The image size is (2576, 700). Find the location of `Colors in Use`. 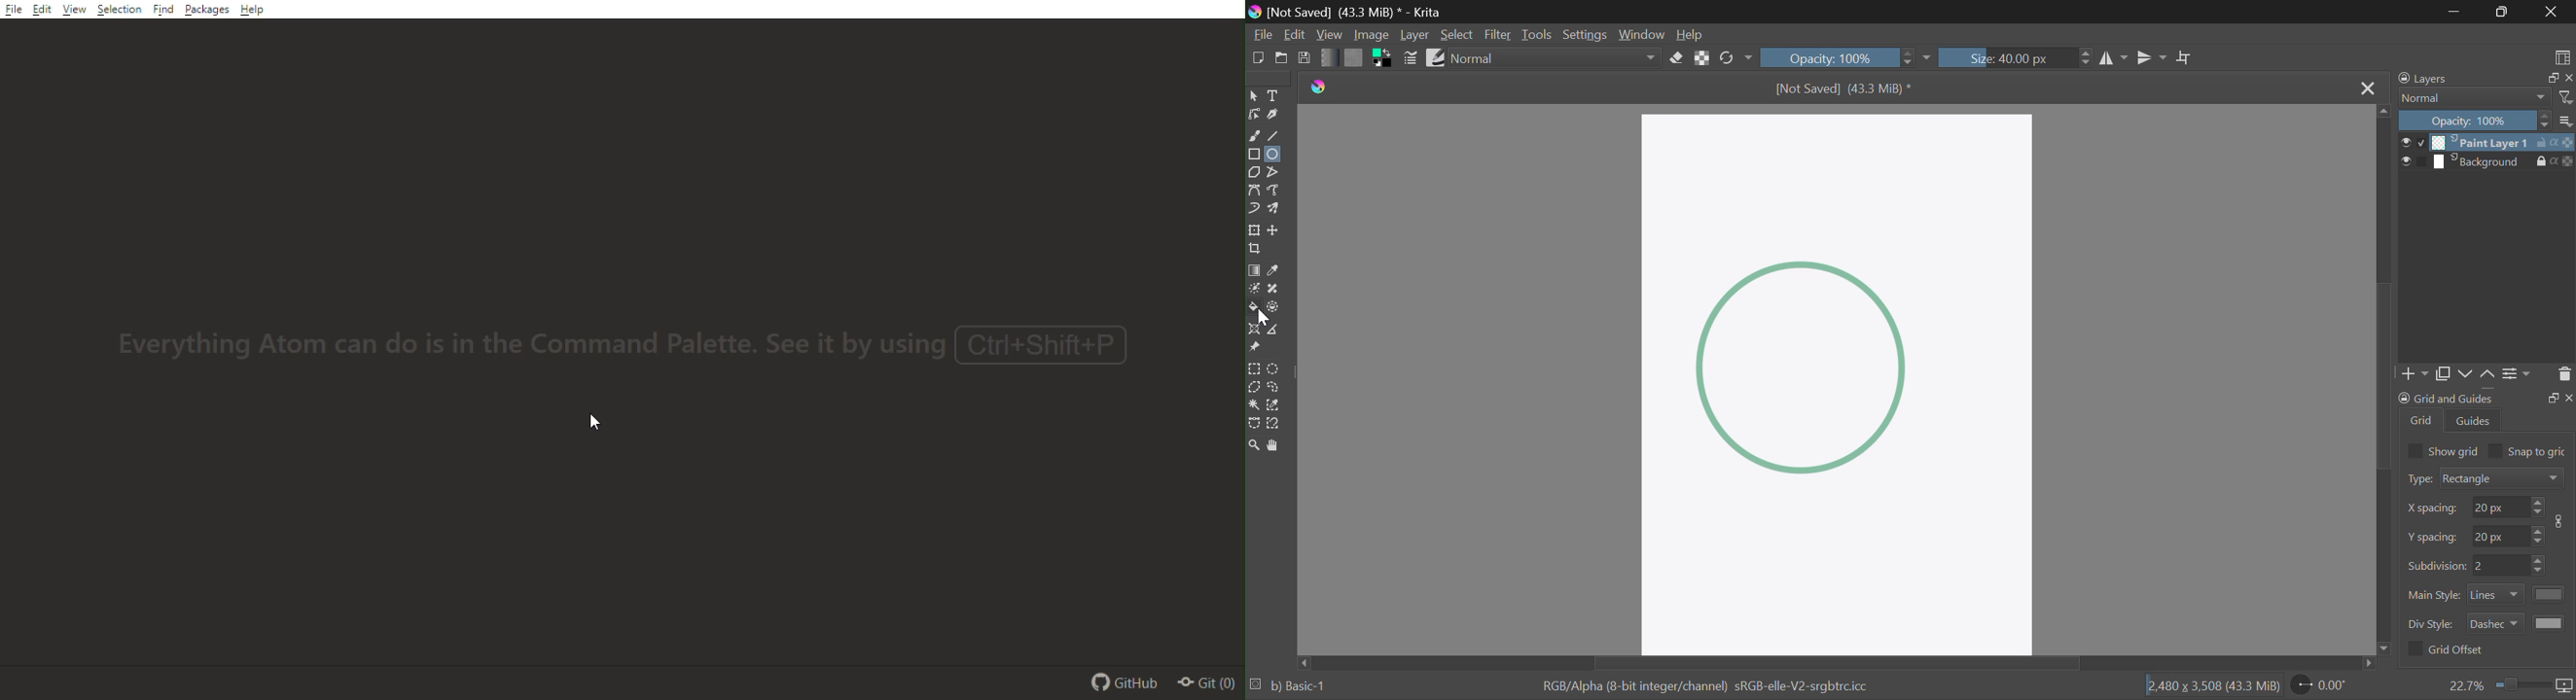

Colors in Use is located at coordinates (1384, 60).